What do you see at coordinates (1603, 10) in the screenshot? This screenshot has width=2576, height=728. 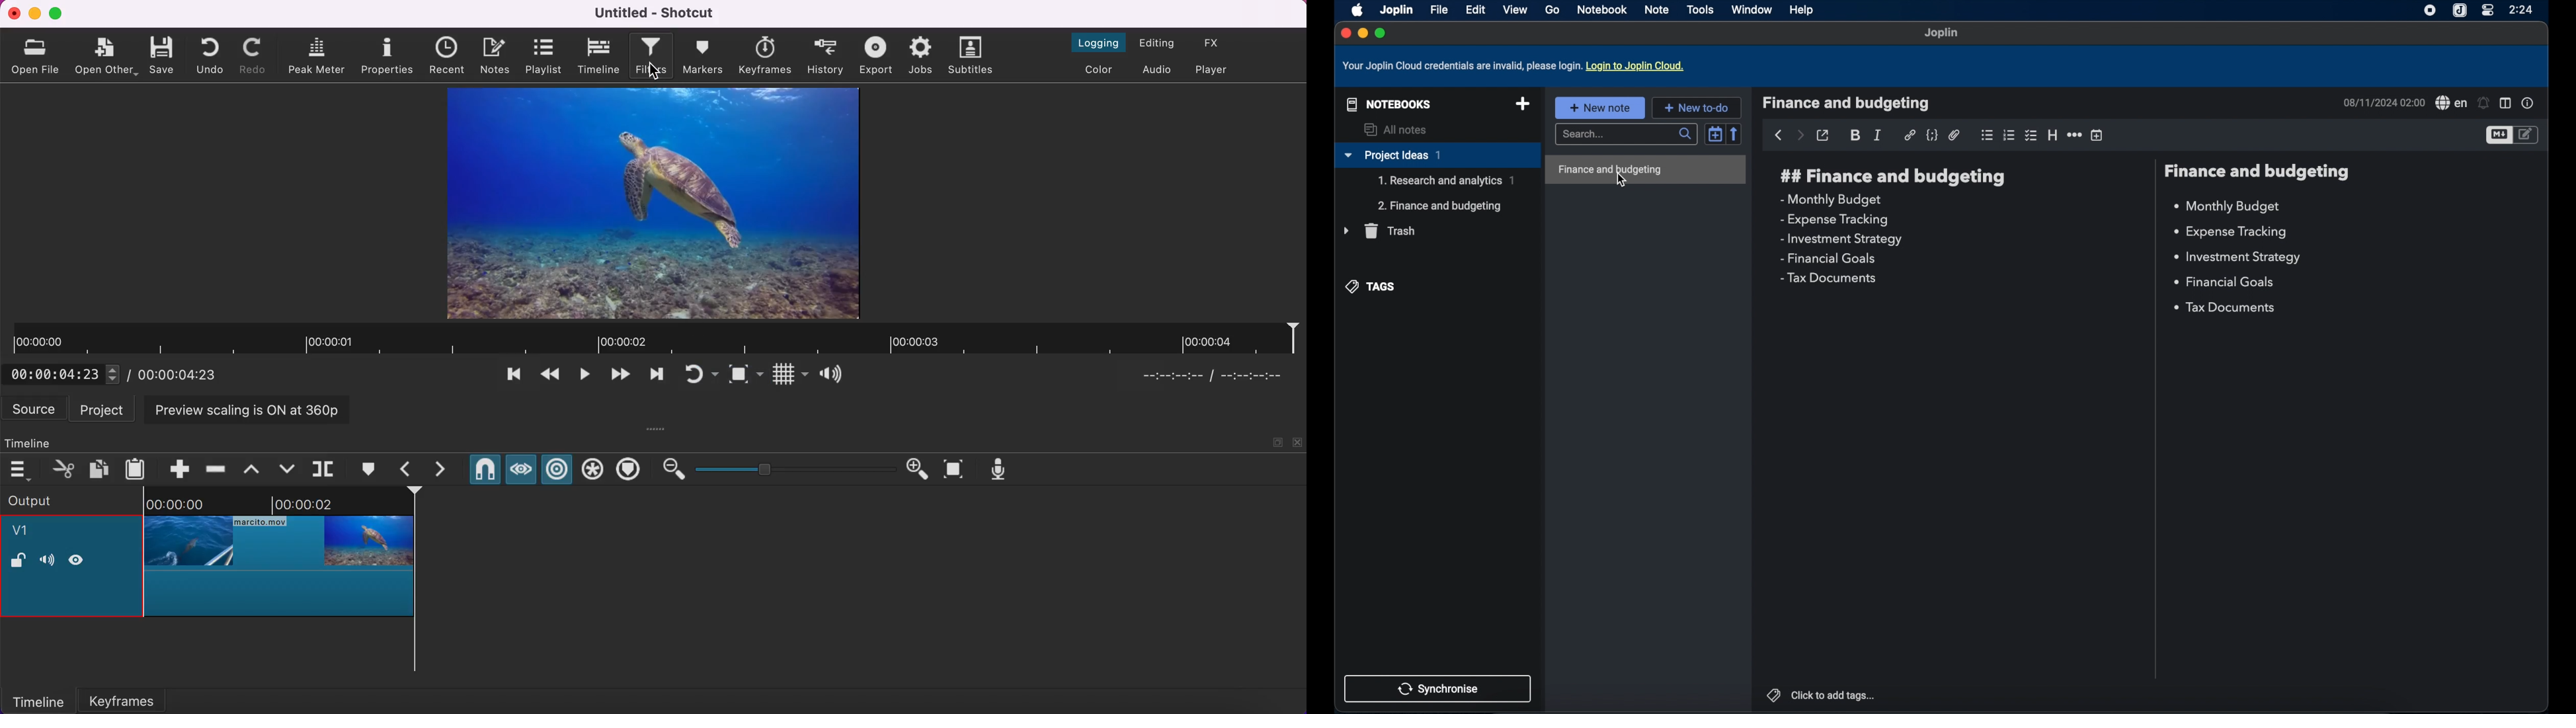 I see `notebook` at bounding box center [1603, 10].